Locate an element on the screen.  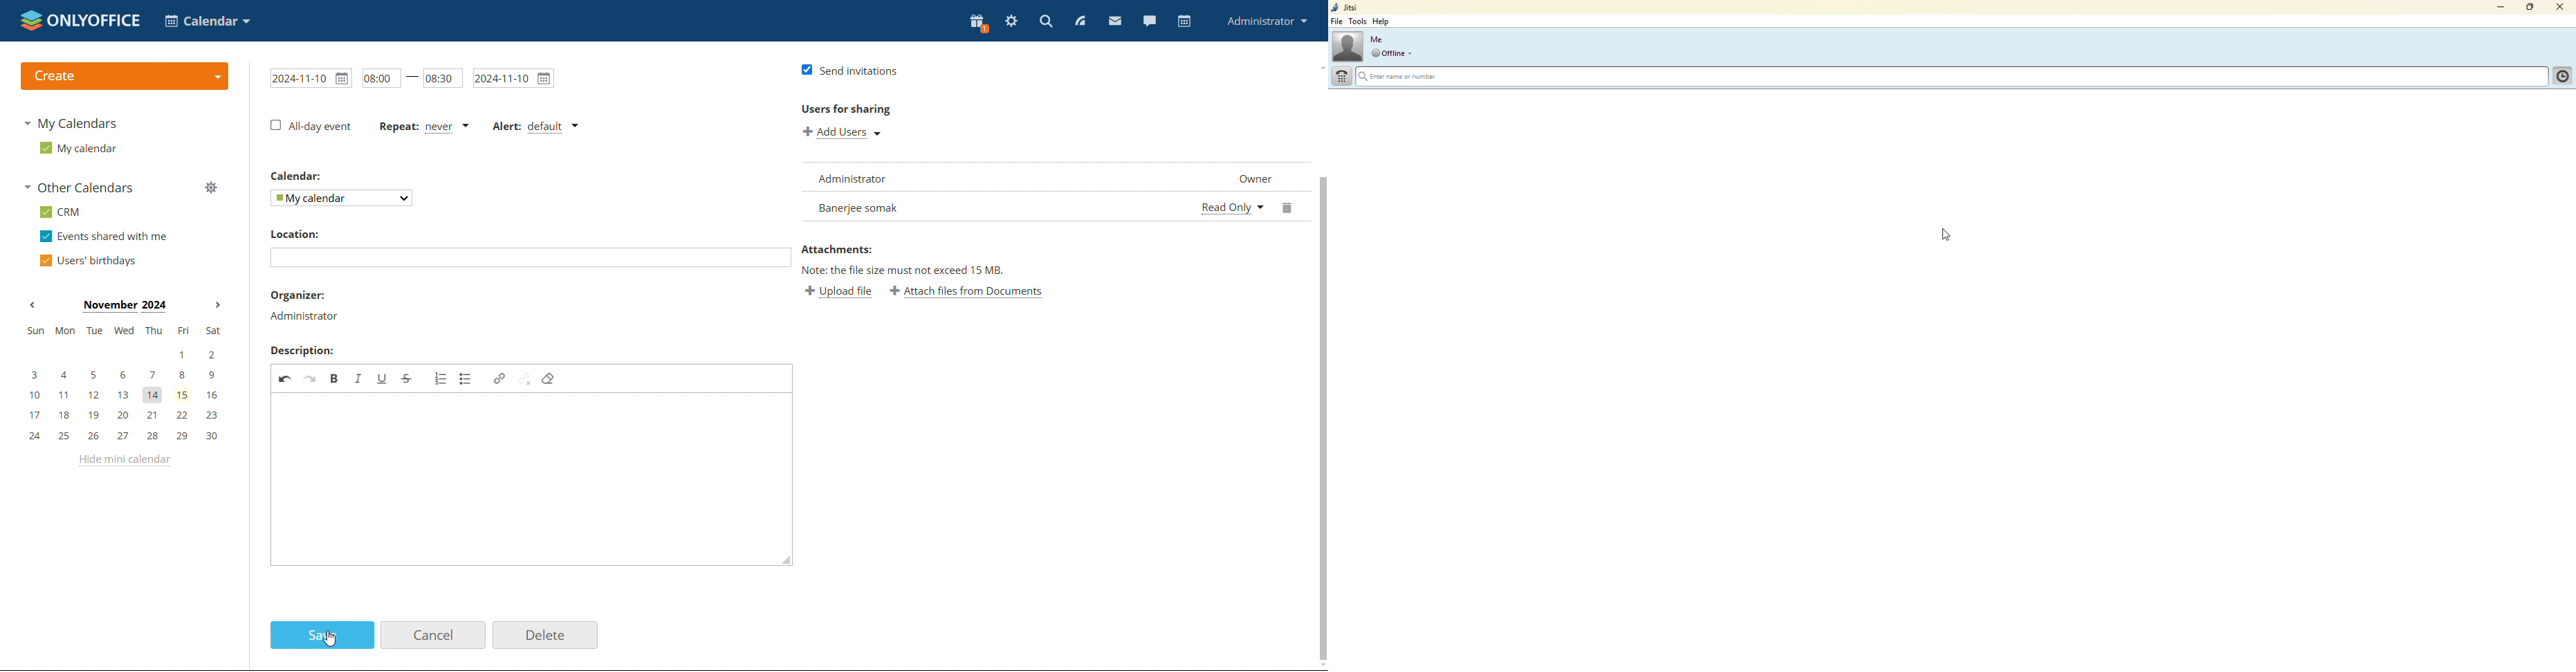
strike through is located at coordinates (410, 378).